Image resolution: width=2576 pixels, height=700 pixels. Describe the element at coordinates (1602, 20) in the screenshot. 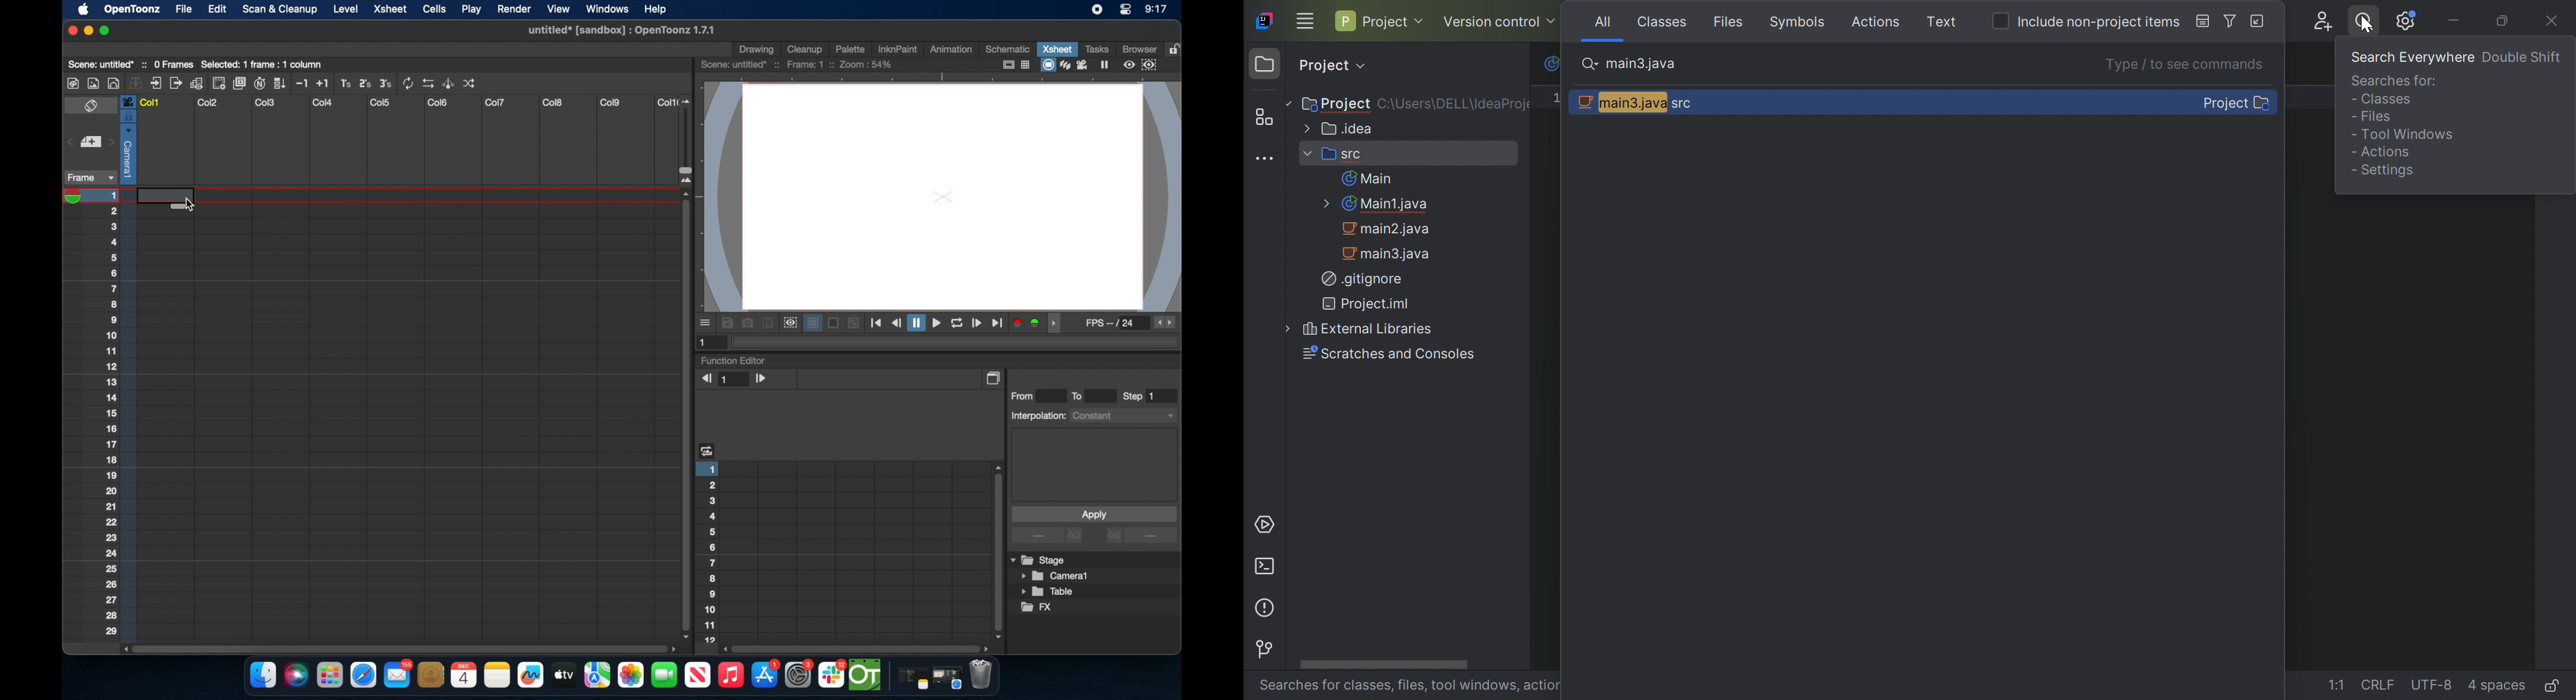

I see `All` at that location.